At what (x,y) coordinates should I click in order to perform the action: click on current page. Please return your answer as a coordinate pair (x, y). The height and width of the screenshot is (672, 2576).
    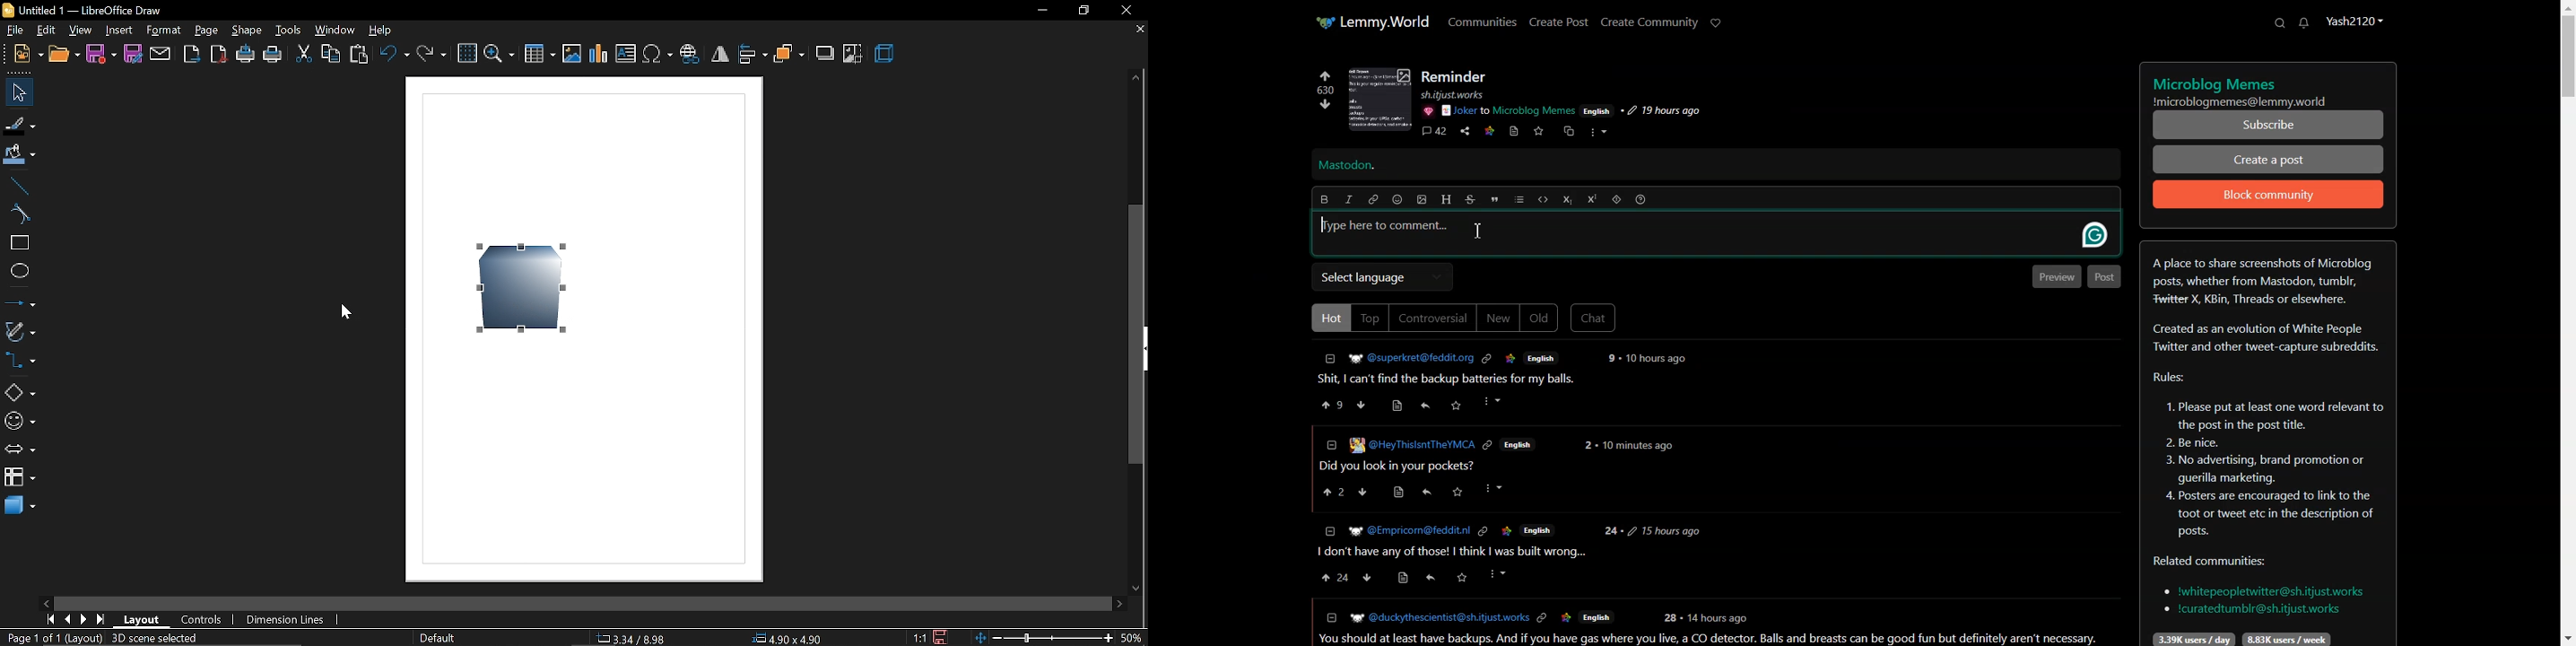
    Looking at the image, I should click on (52, 639).